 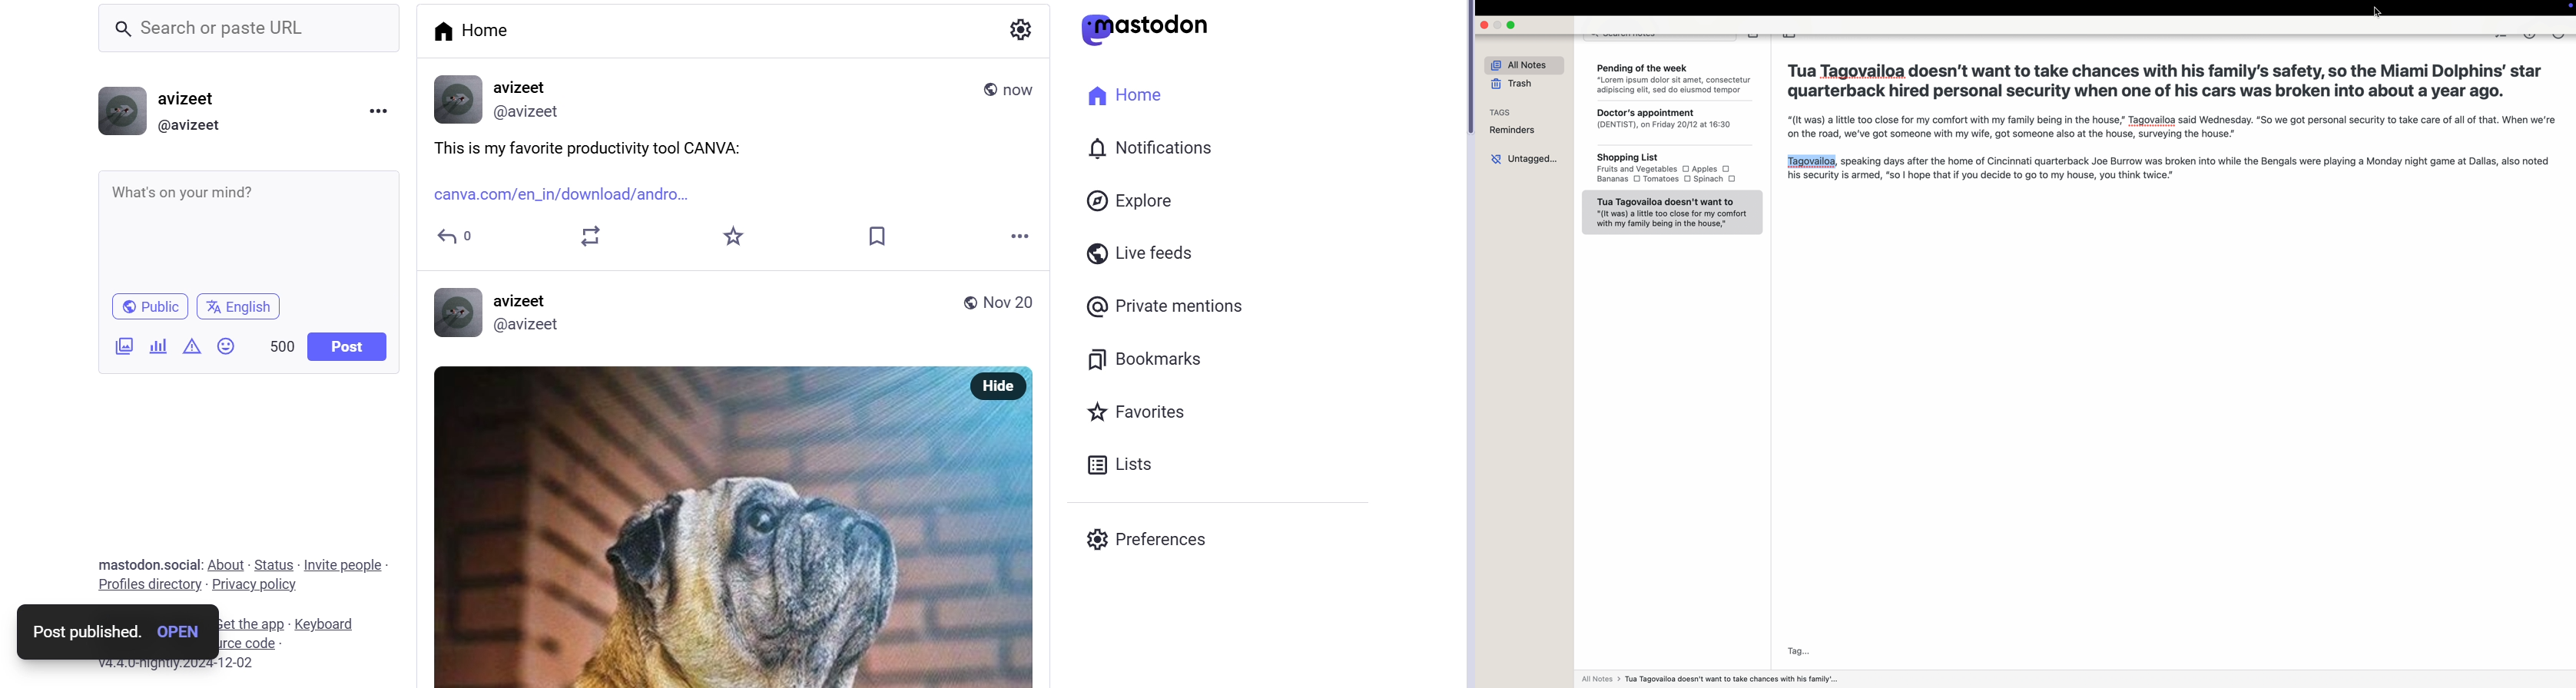 What do you see at coordinates (1142, 204) in the screenshot?
I see `explore` at bounding box center [1142, 204].